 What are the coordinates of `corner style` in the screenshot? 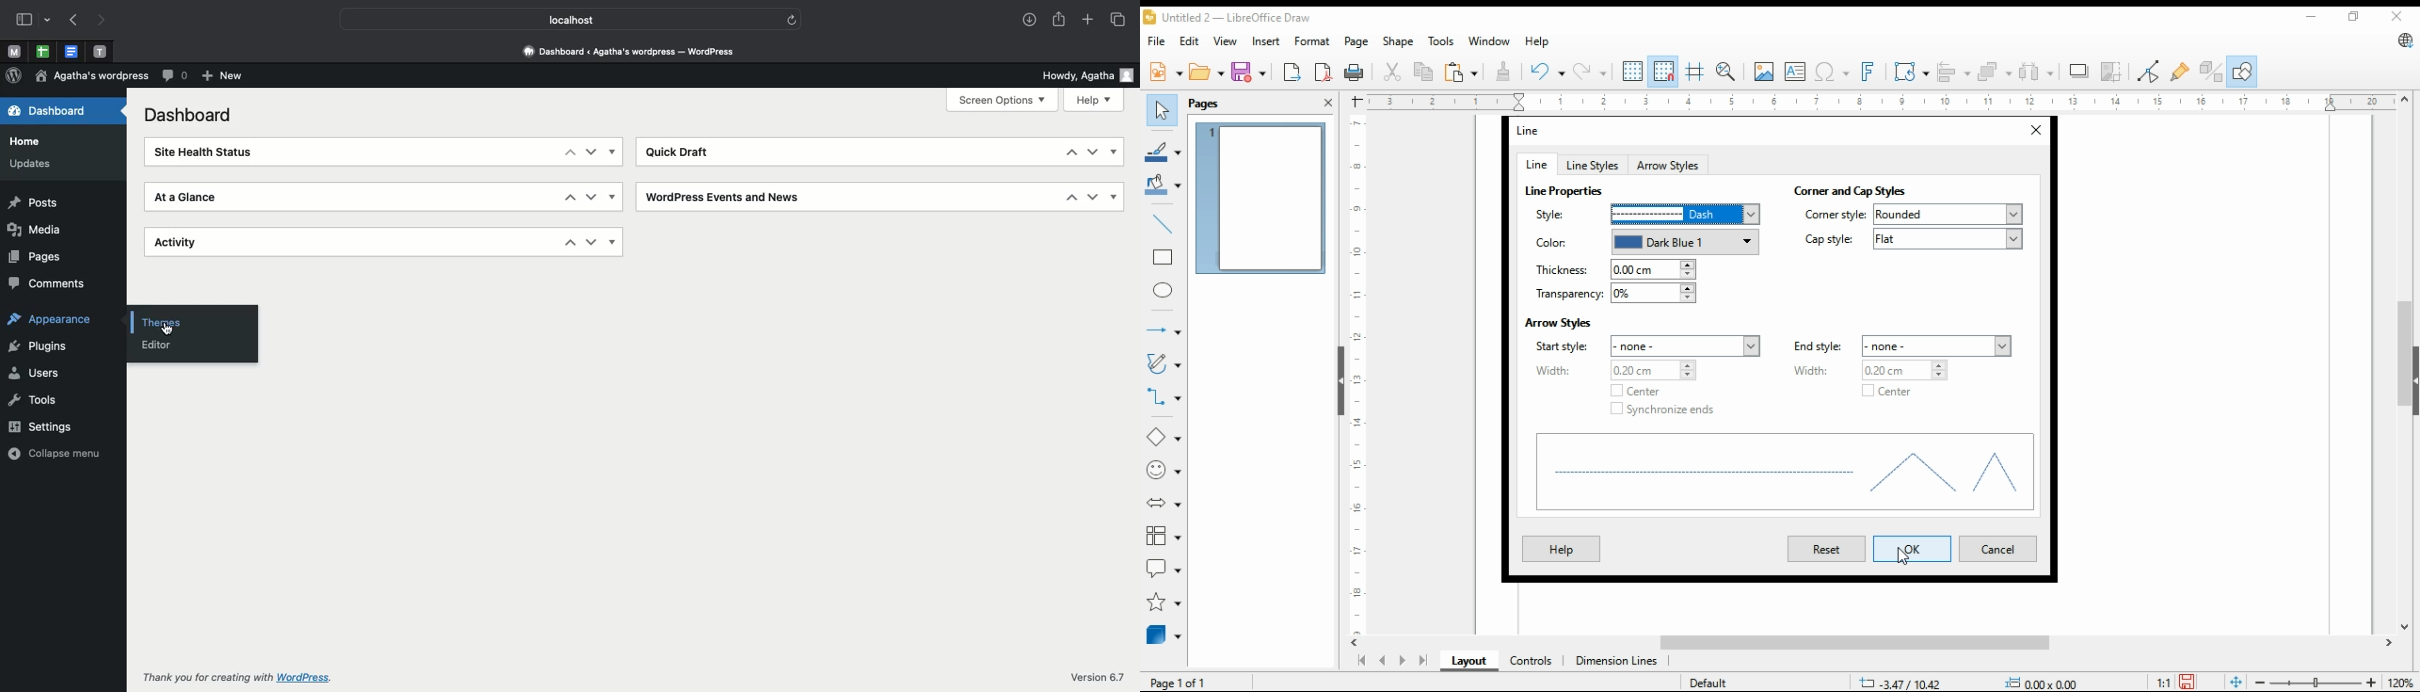 It's located at (1913, 214).